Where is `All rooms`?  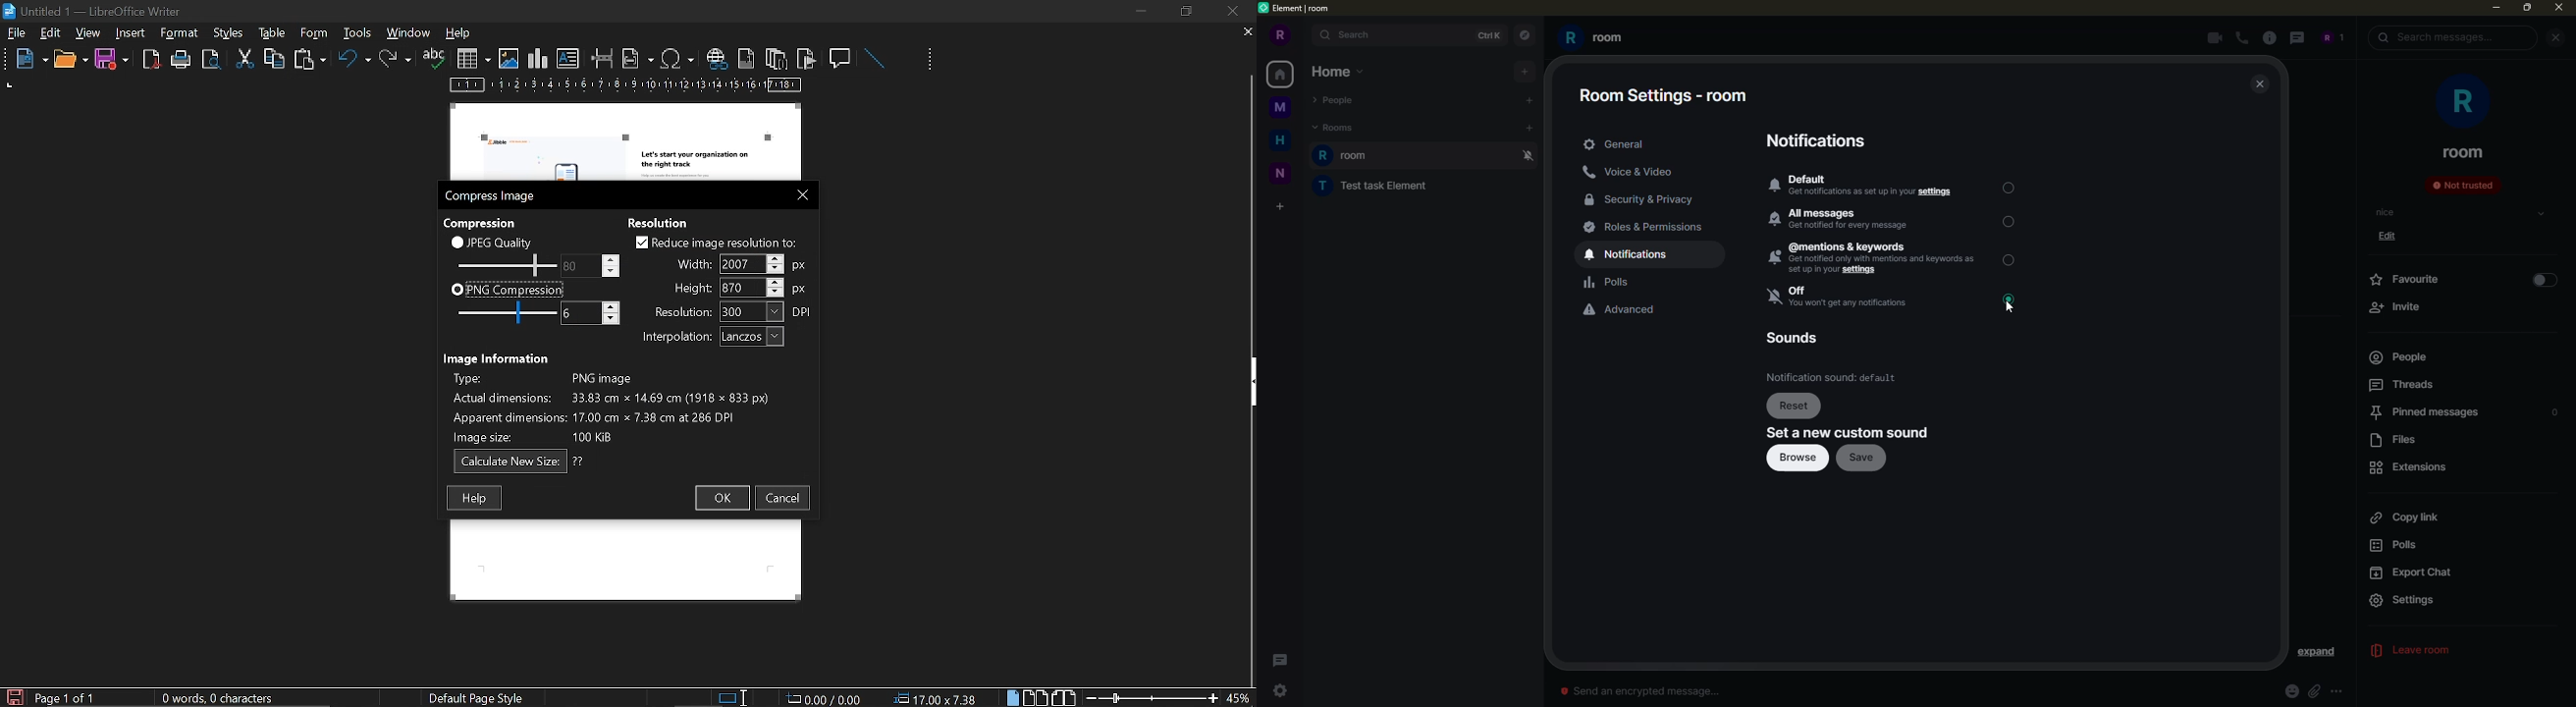
All rooms is located at coordinates (1280, 75).